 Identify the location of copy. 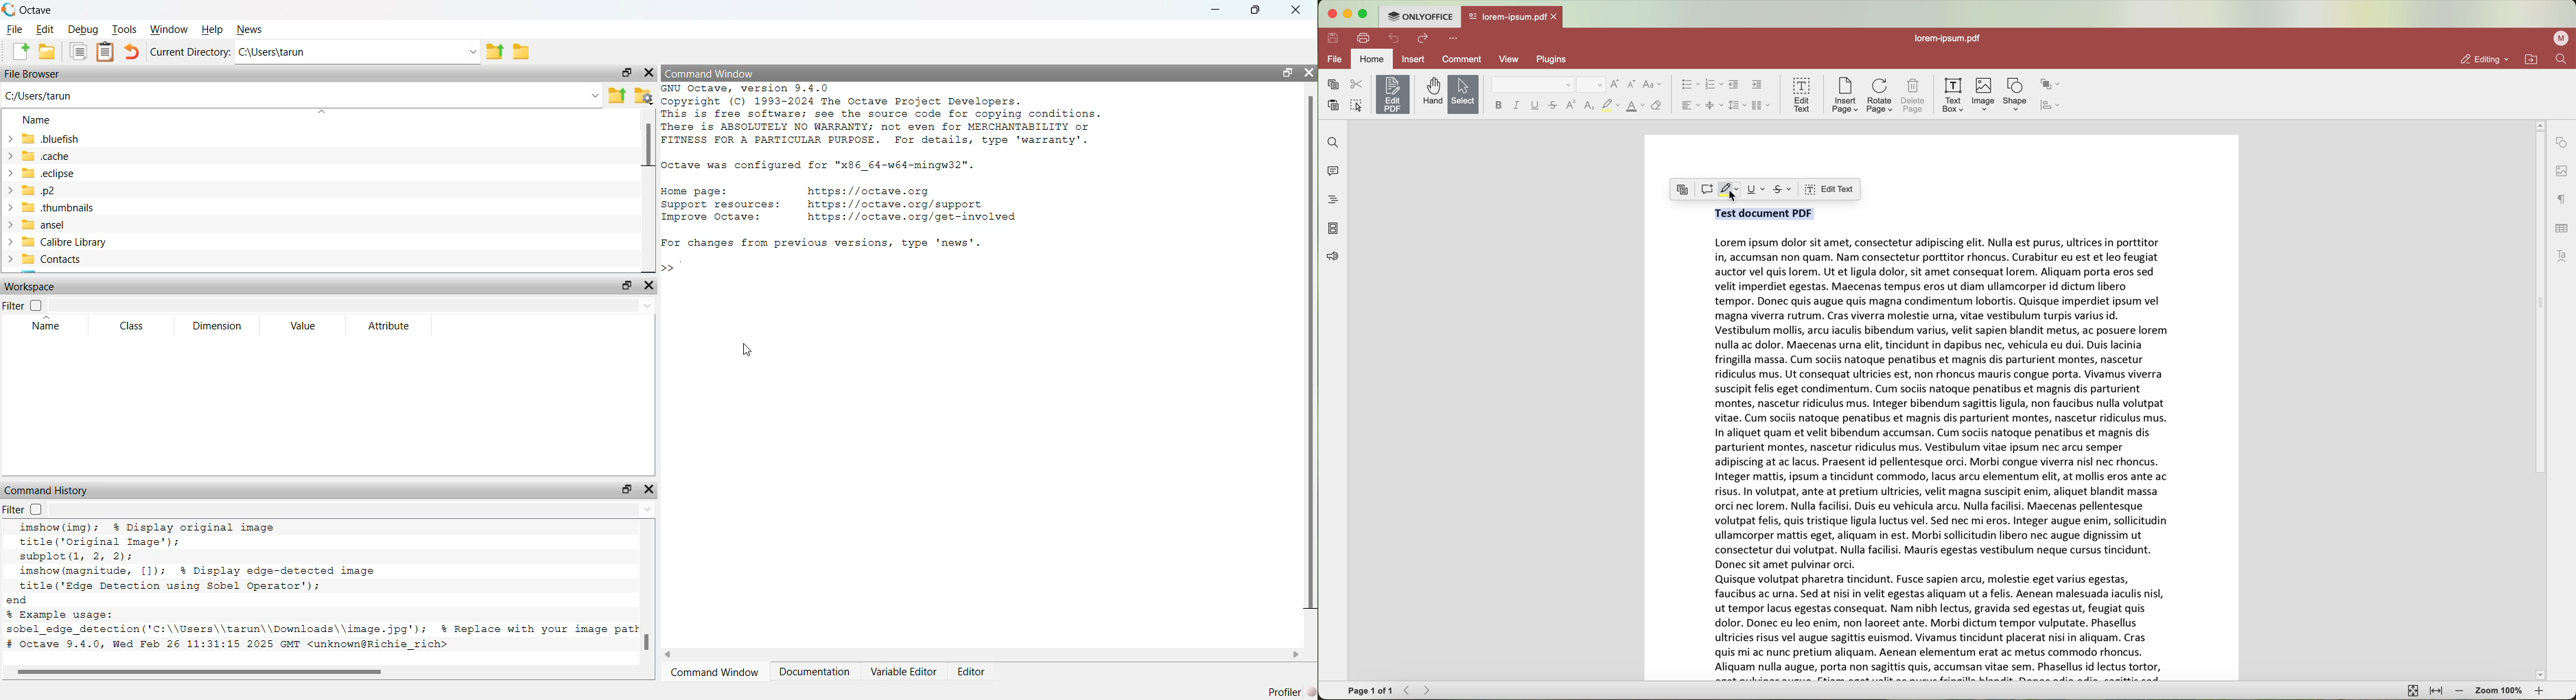
(1332, 84).